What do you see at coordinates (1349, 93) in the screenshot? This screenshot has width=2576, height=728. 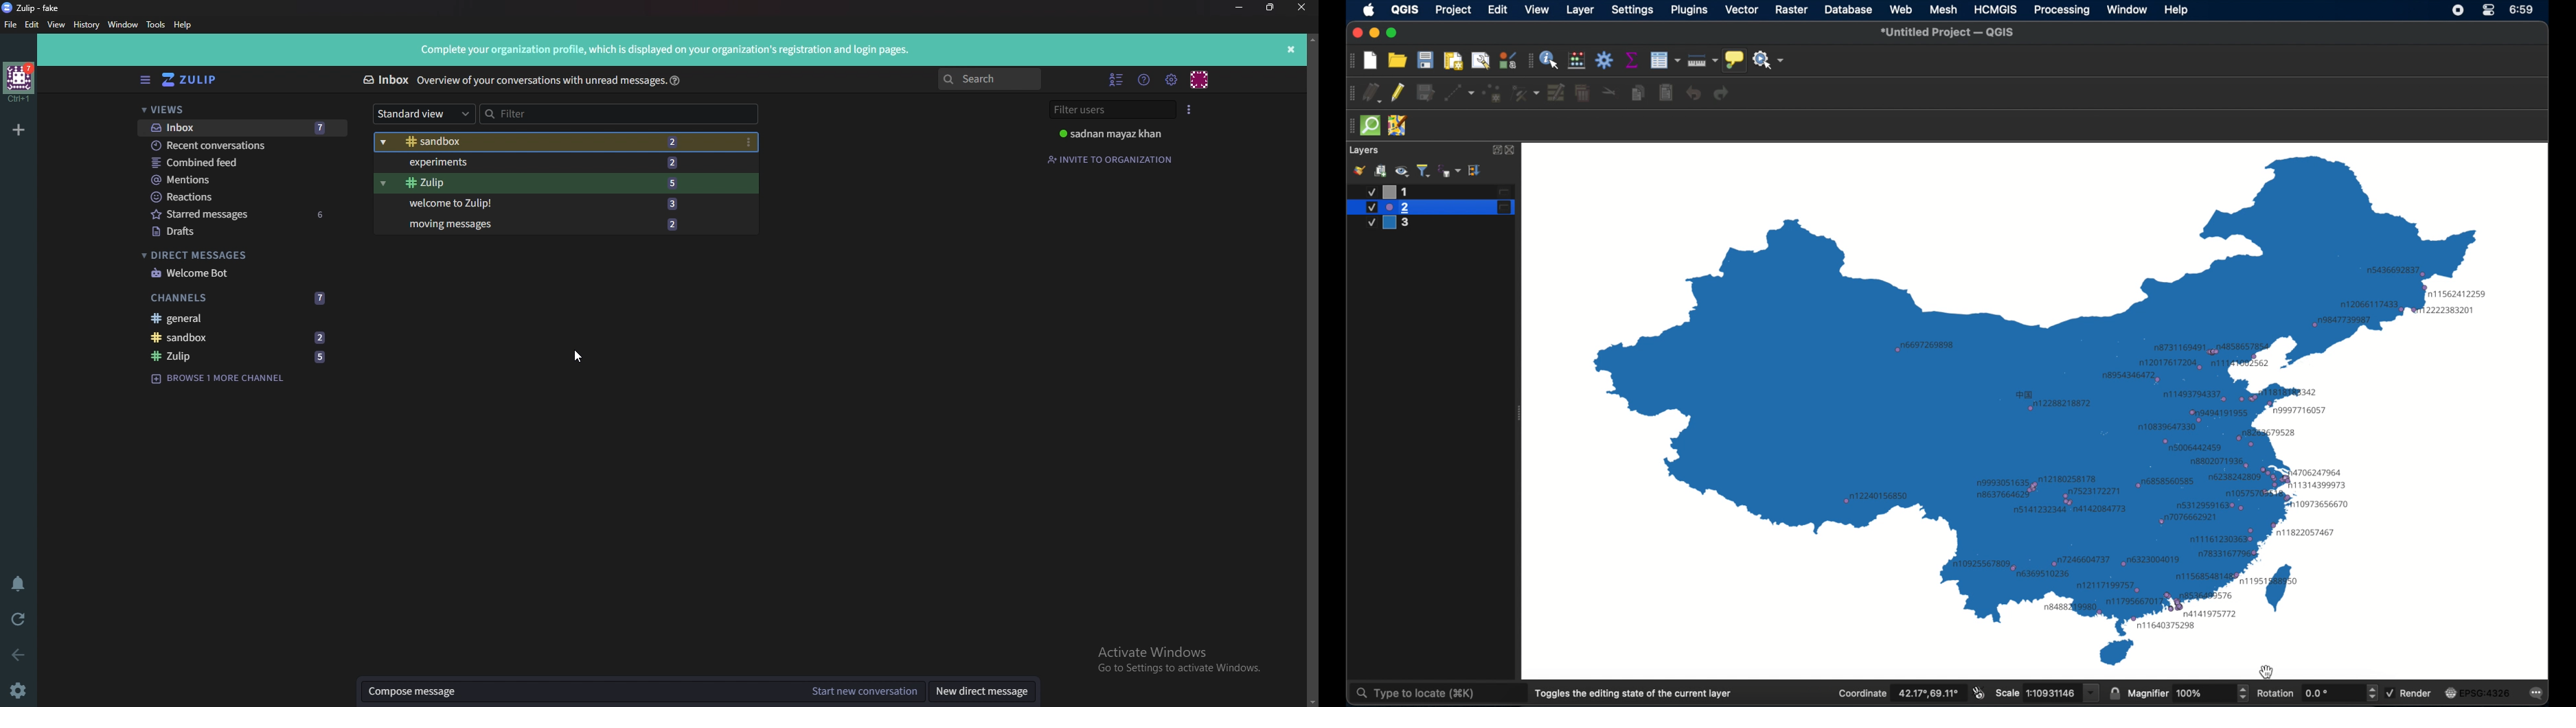 I see `drag handle` at bounding box center [1349, 93].